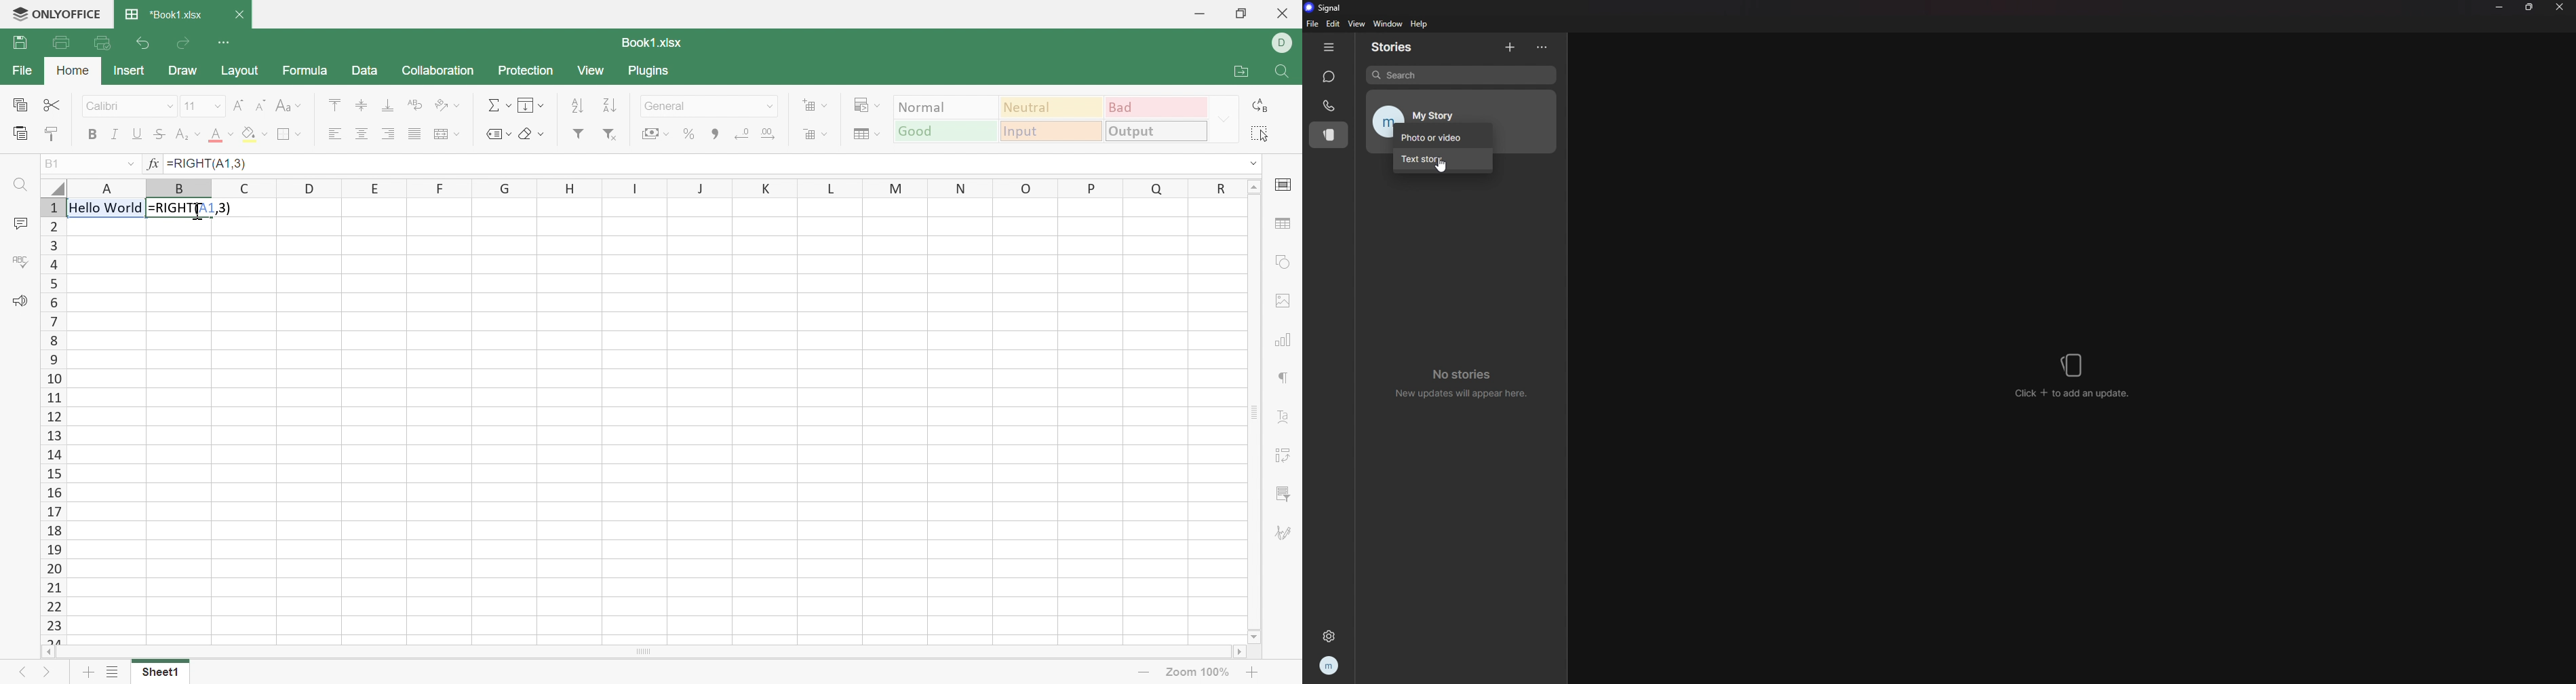  Describe the element at coordinates (1284, 377) in the screenshot. I see `paragraph settings` at that location.